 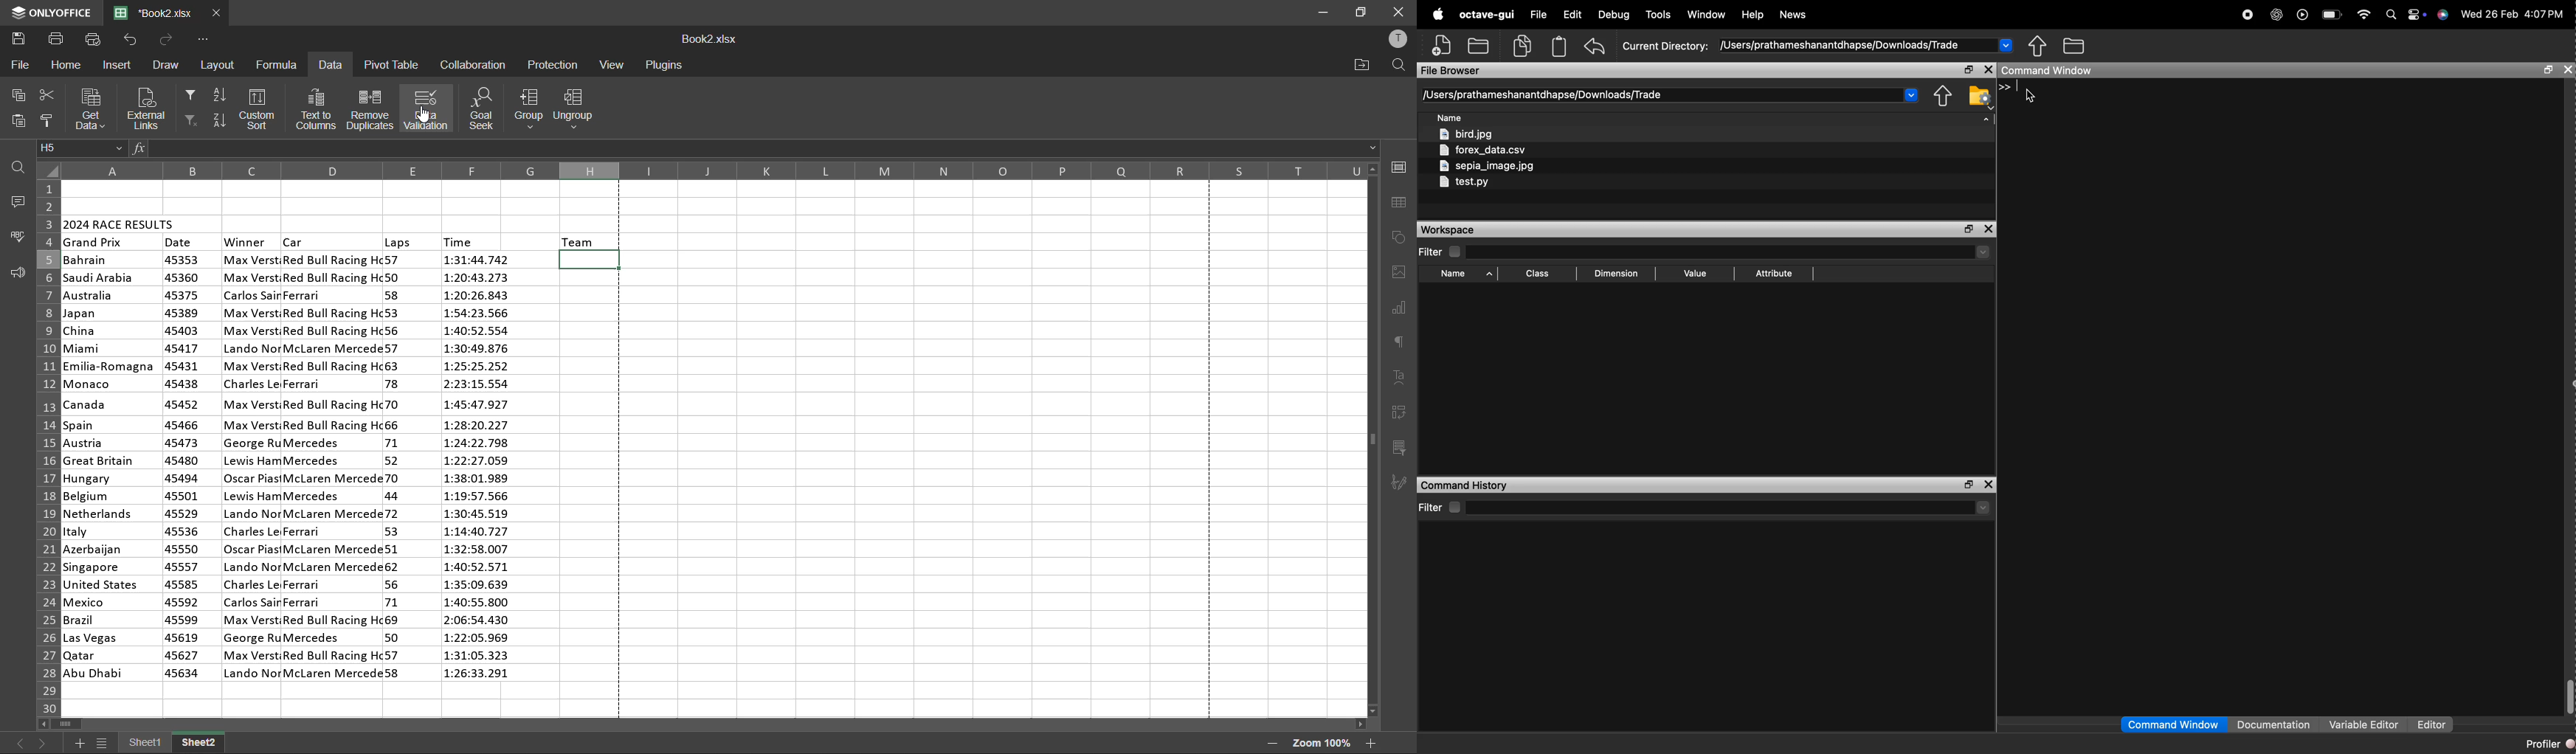 What do you see at coordinates (219, 118) in the screenshot?
I see `sort descending` at bounding box center [219, 118].